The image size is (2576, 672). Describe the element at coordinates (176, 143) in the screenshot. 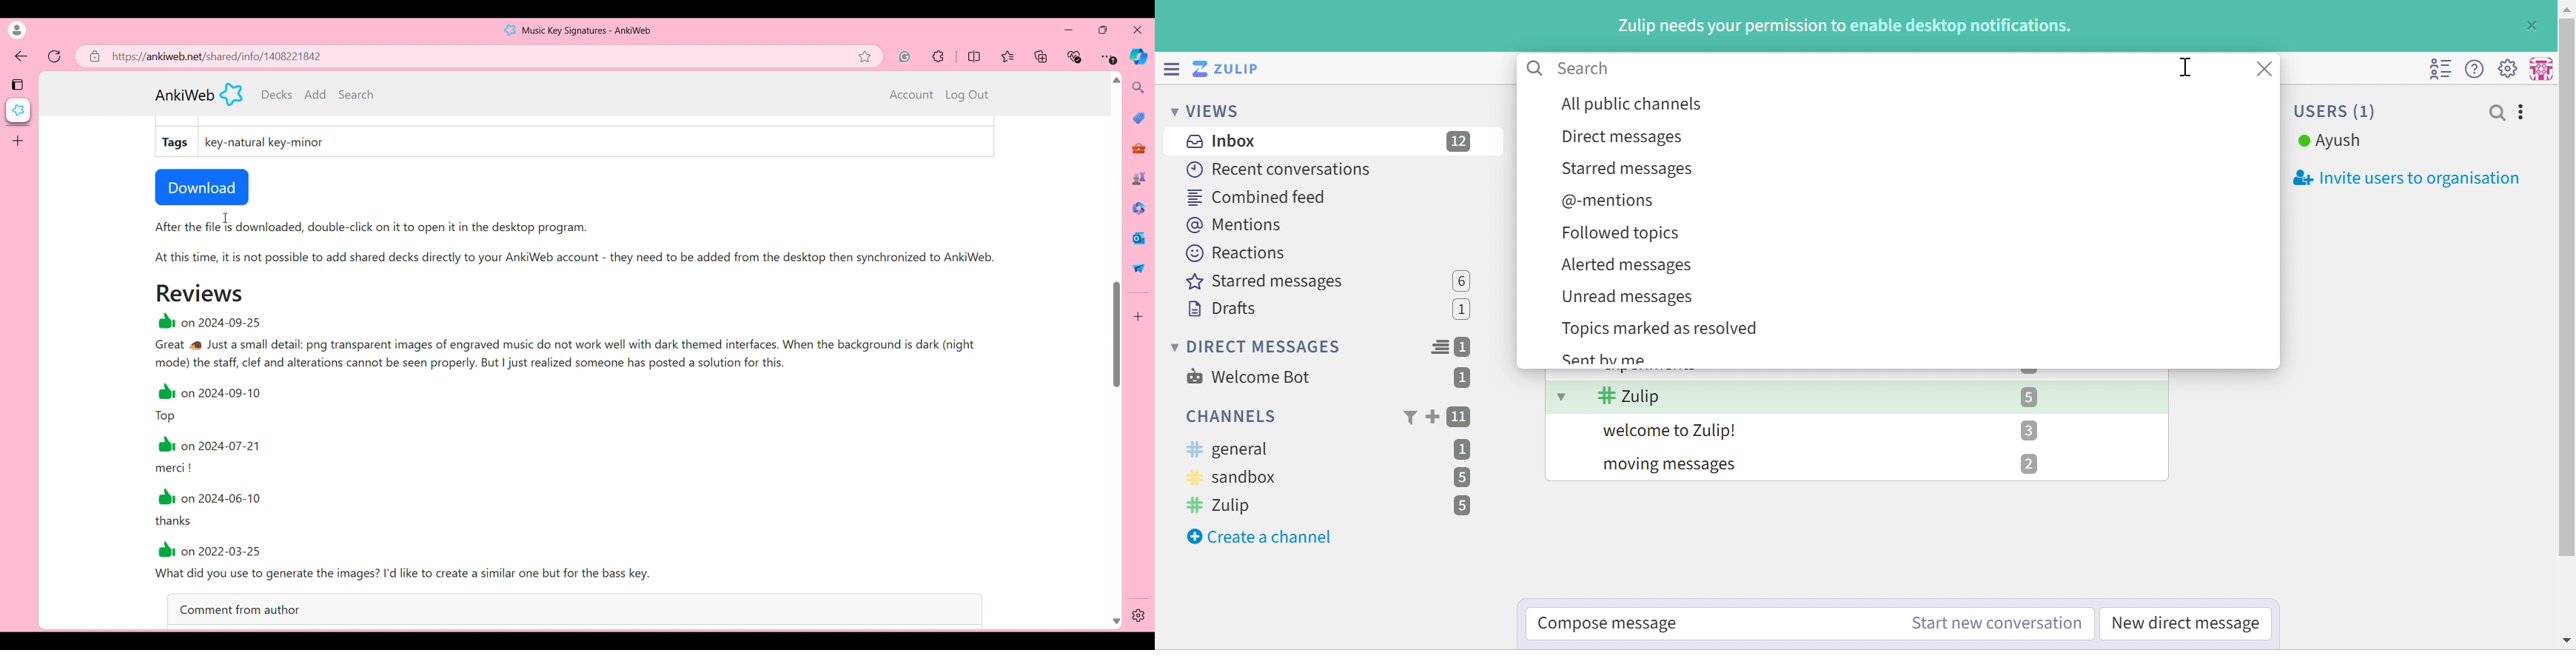

I see `Tags` at that location.